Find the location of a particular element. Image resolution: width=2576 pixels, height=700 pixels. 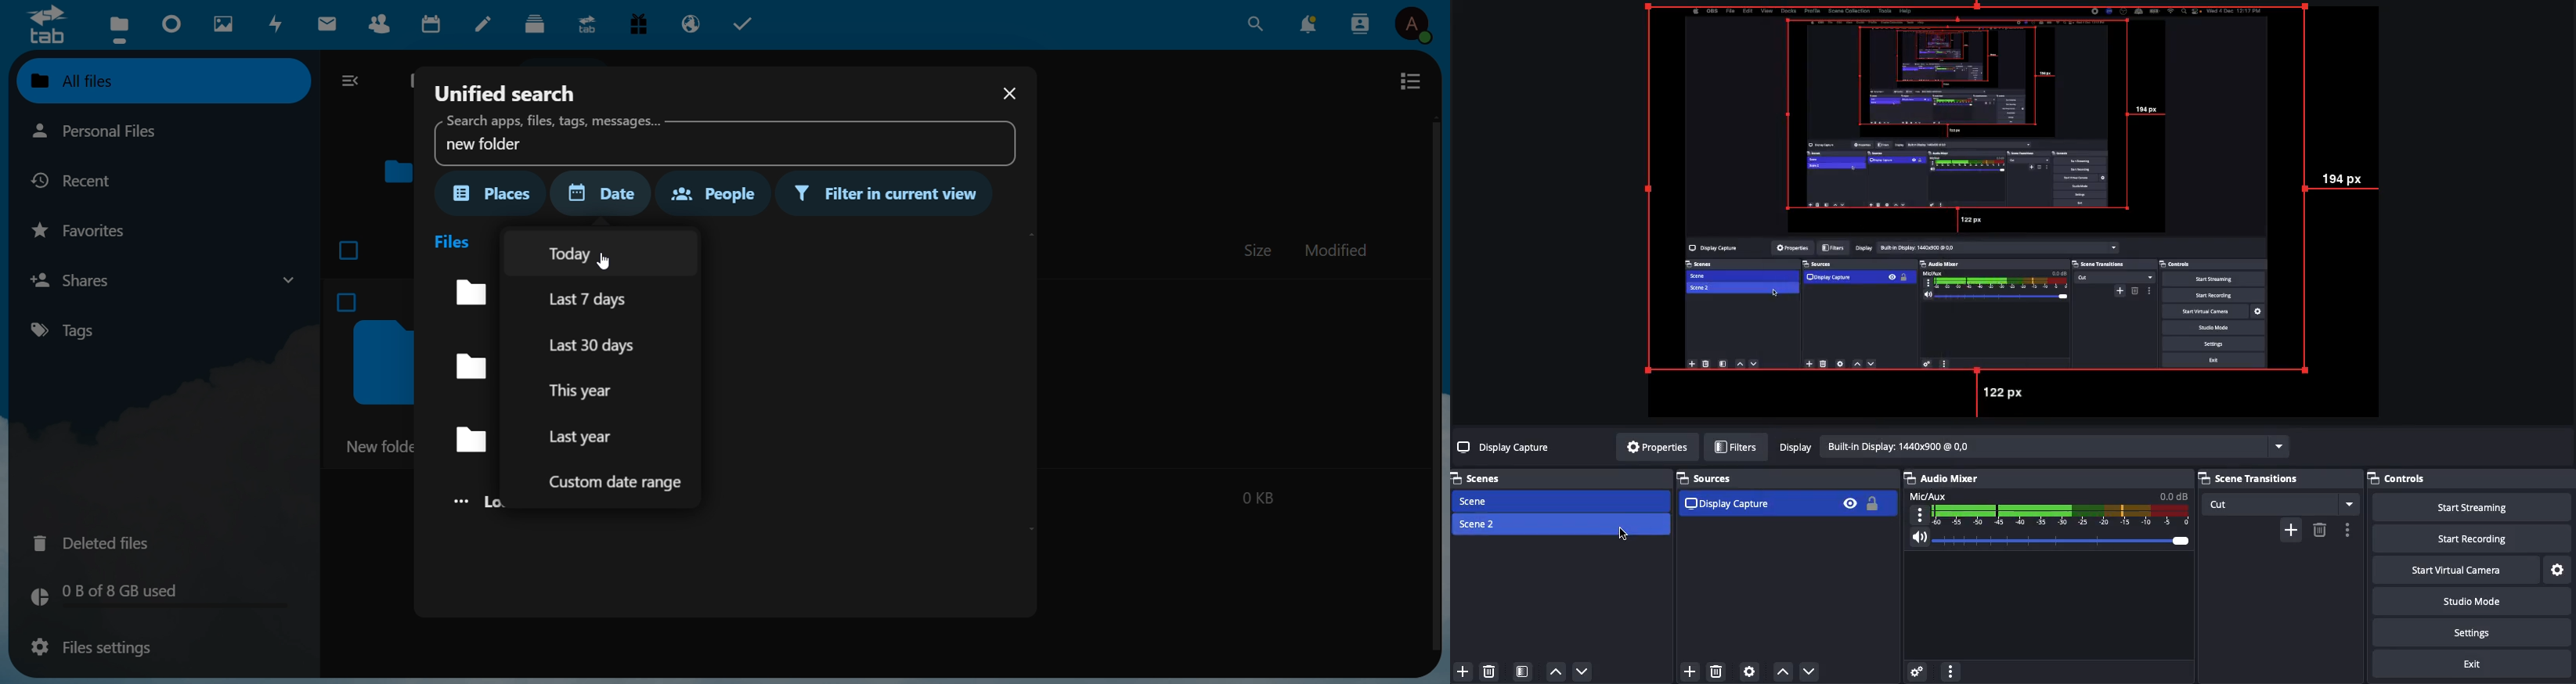

Properties is located at coordinates (1657, 446).